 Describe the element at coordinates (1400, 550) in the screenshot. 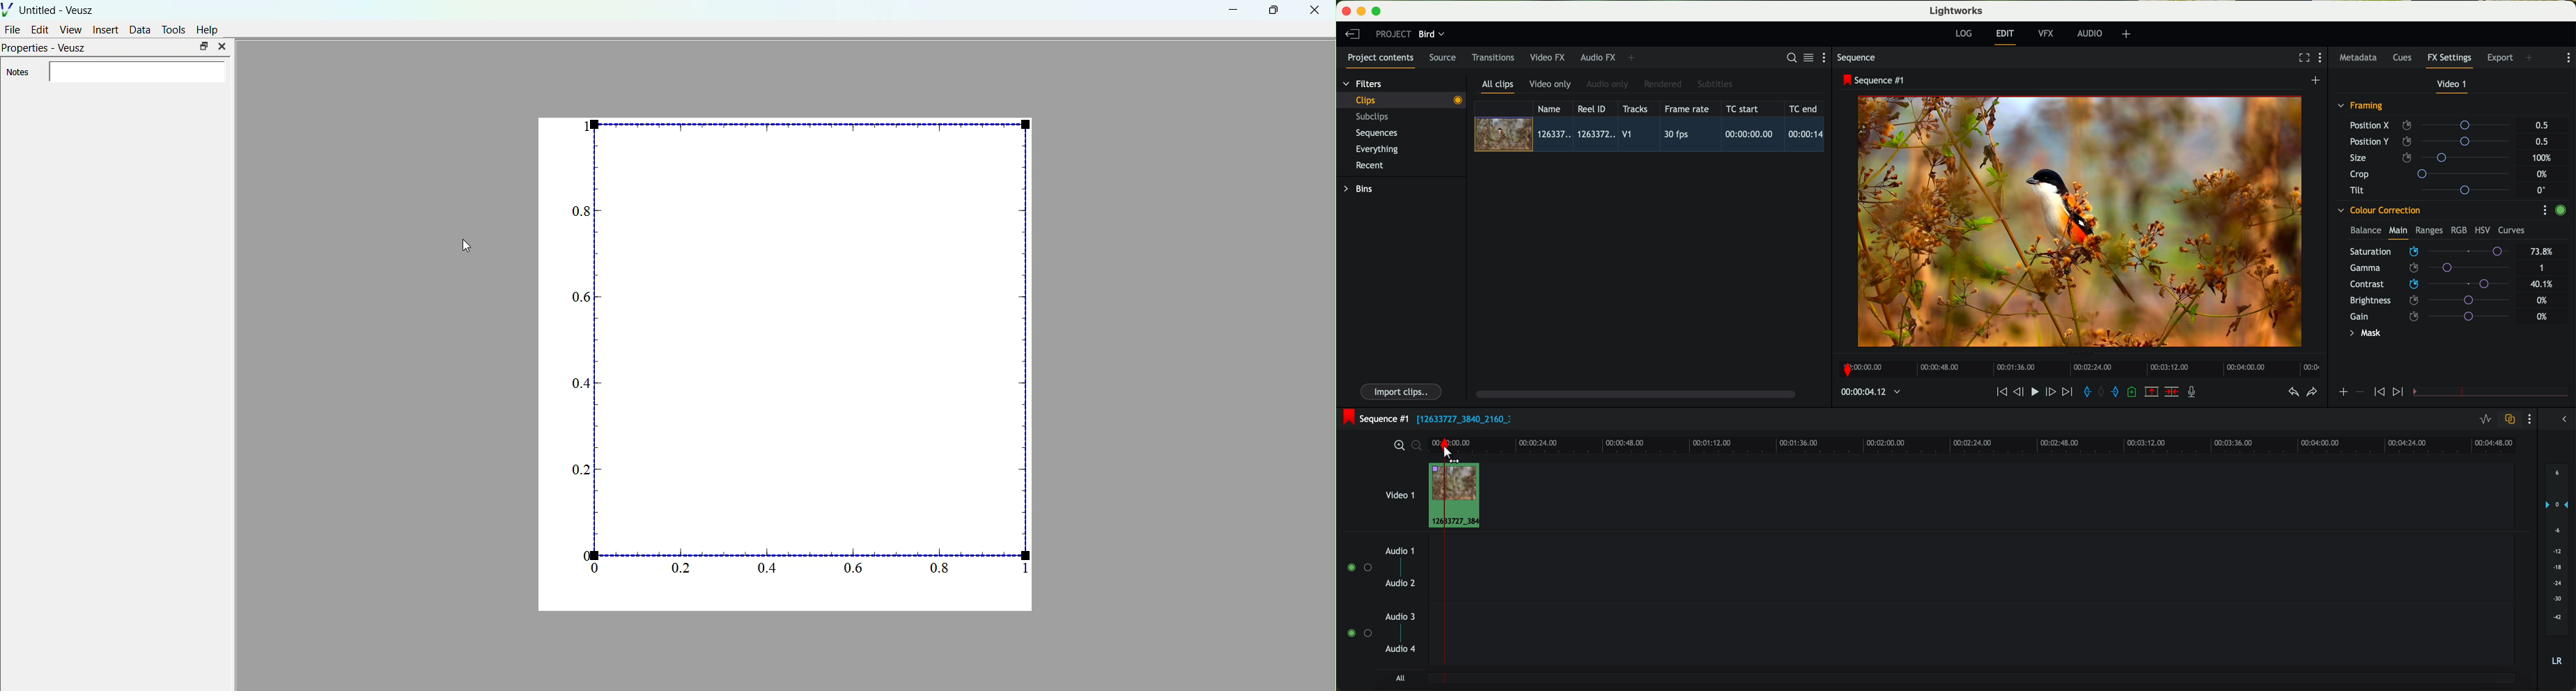

I see `audio 1` at that location.